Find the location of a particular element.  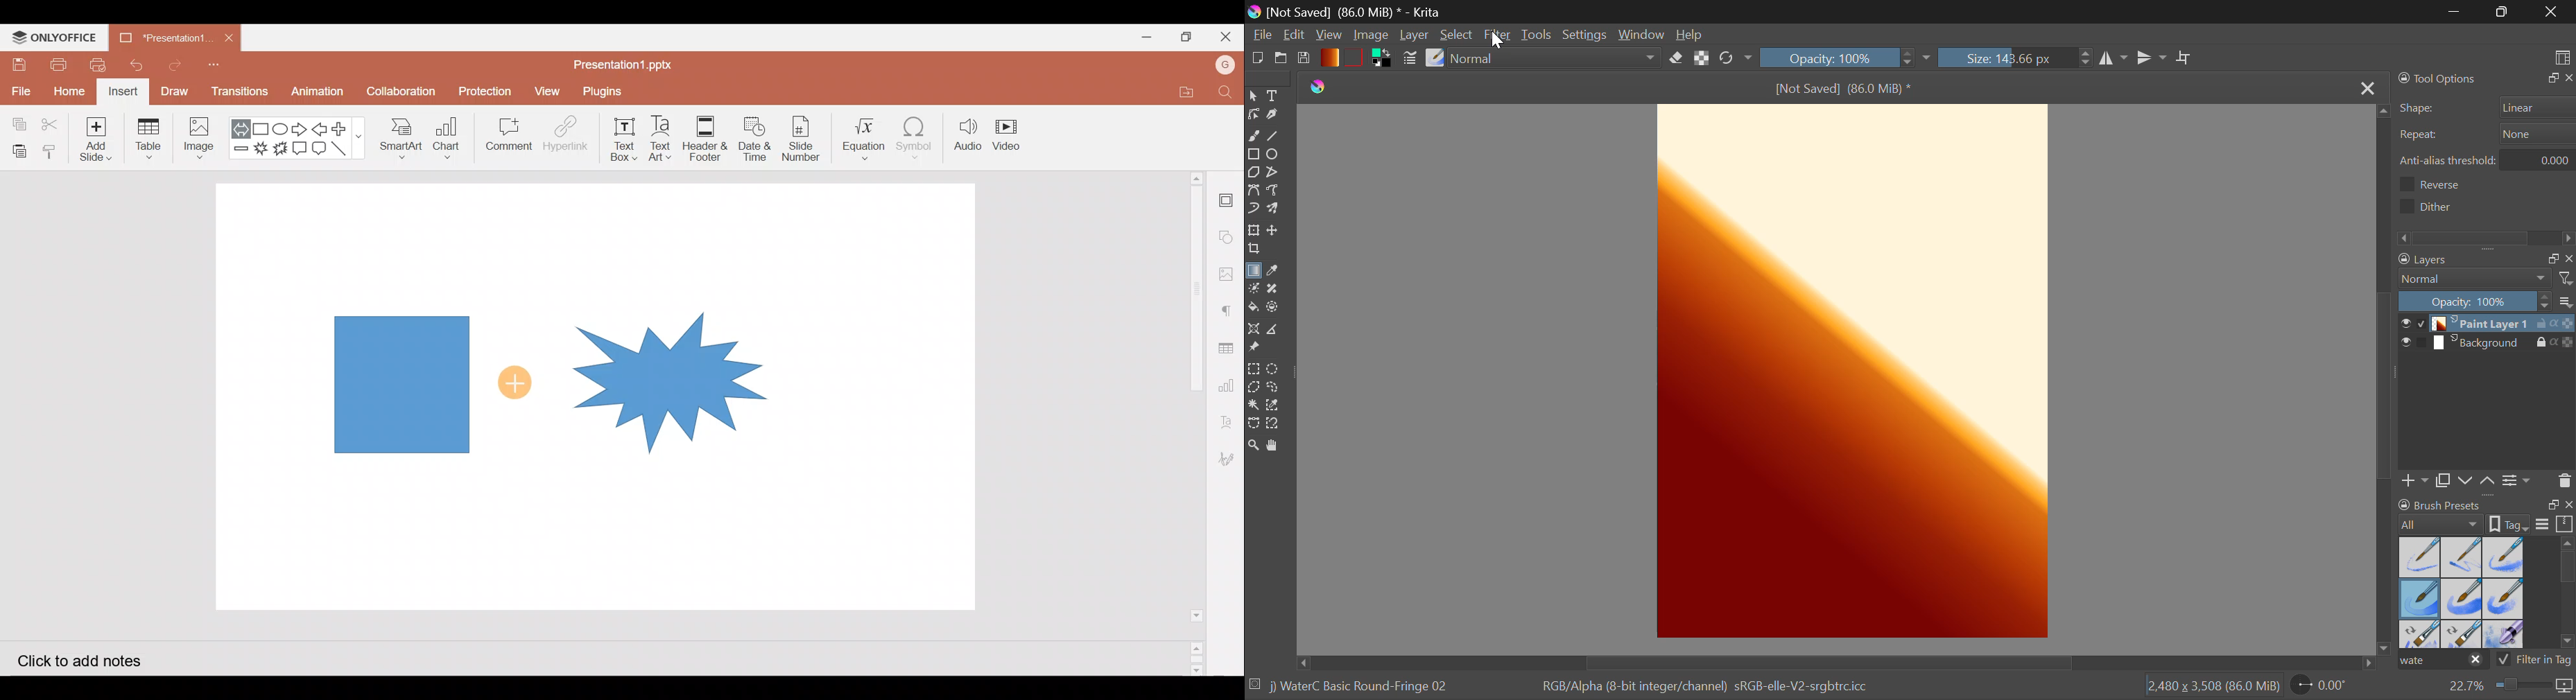

SmartArt is located at coordinates (401, 141).